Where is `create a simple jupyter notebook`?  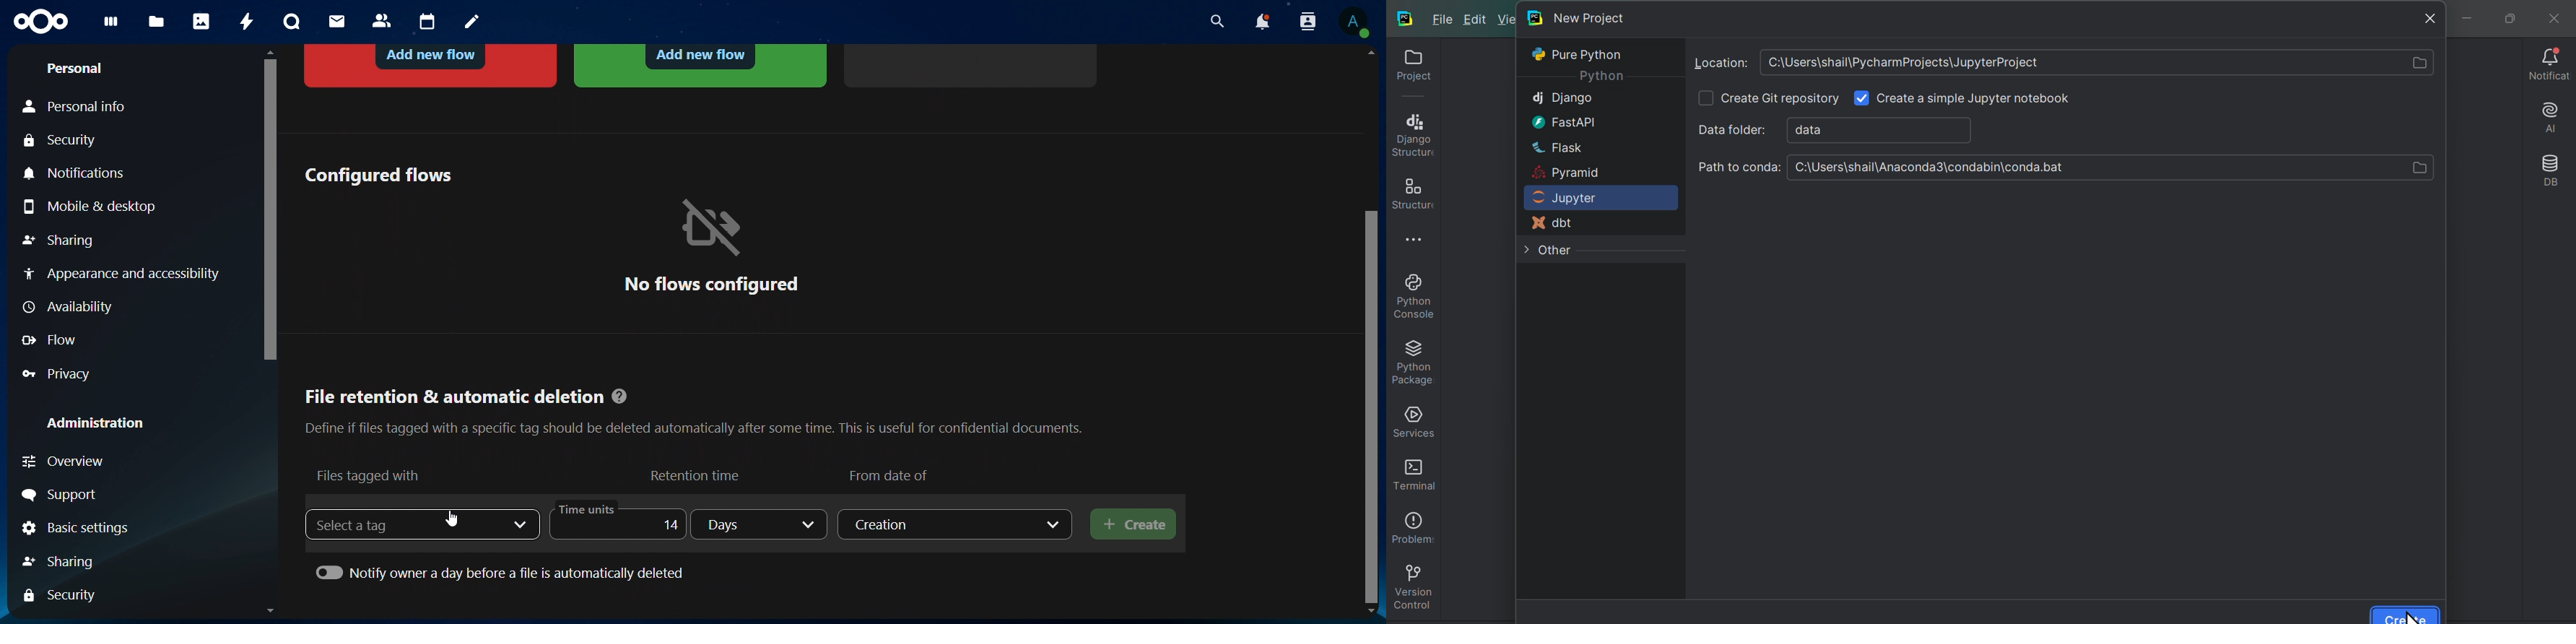
create a simple jupyter notebook is located at coordinates (1976, 99).